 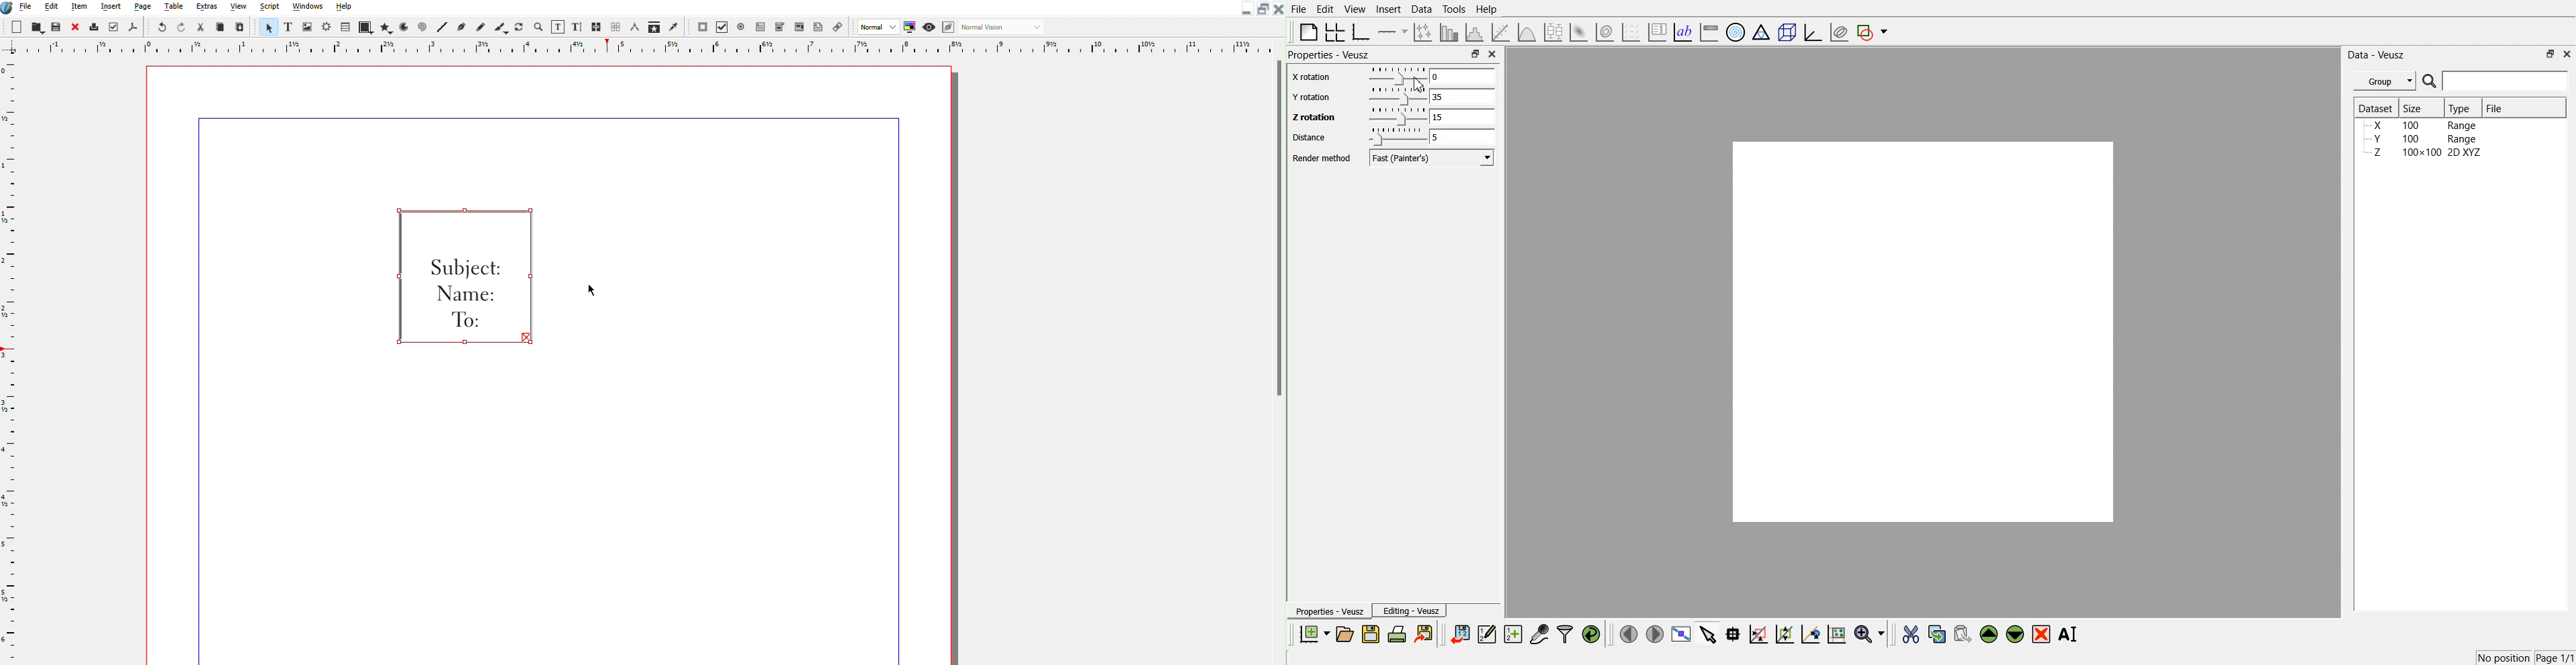 I want to click on Print, so click(x=93, y=27).